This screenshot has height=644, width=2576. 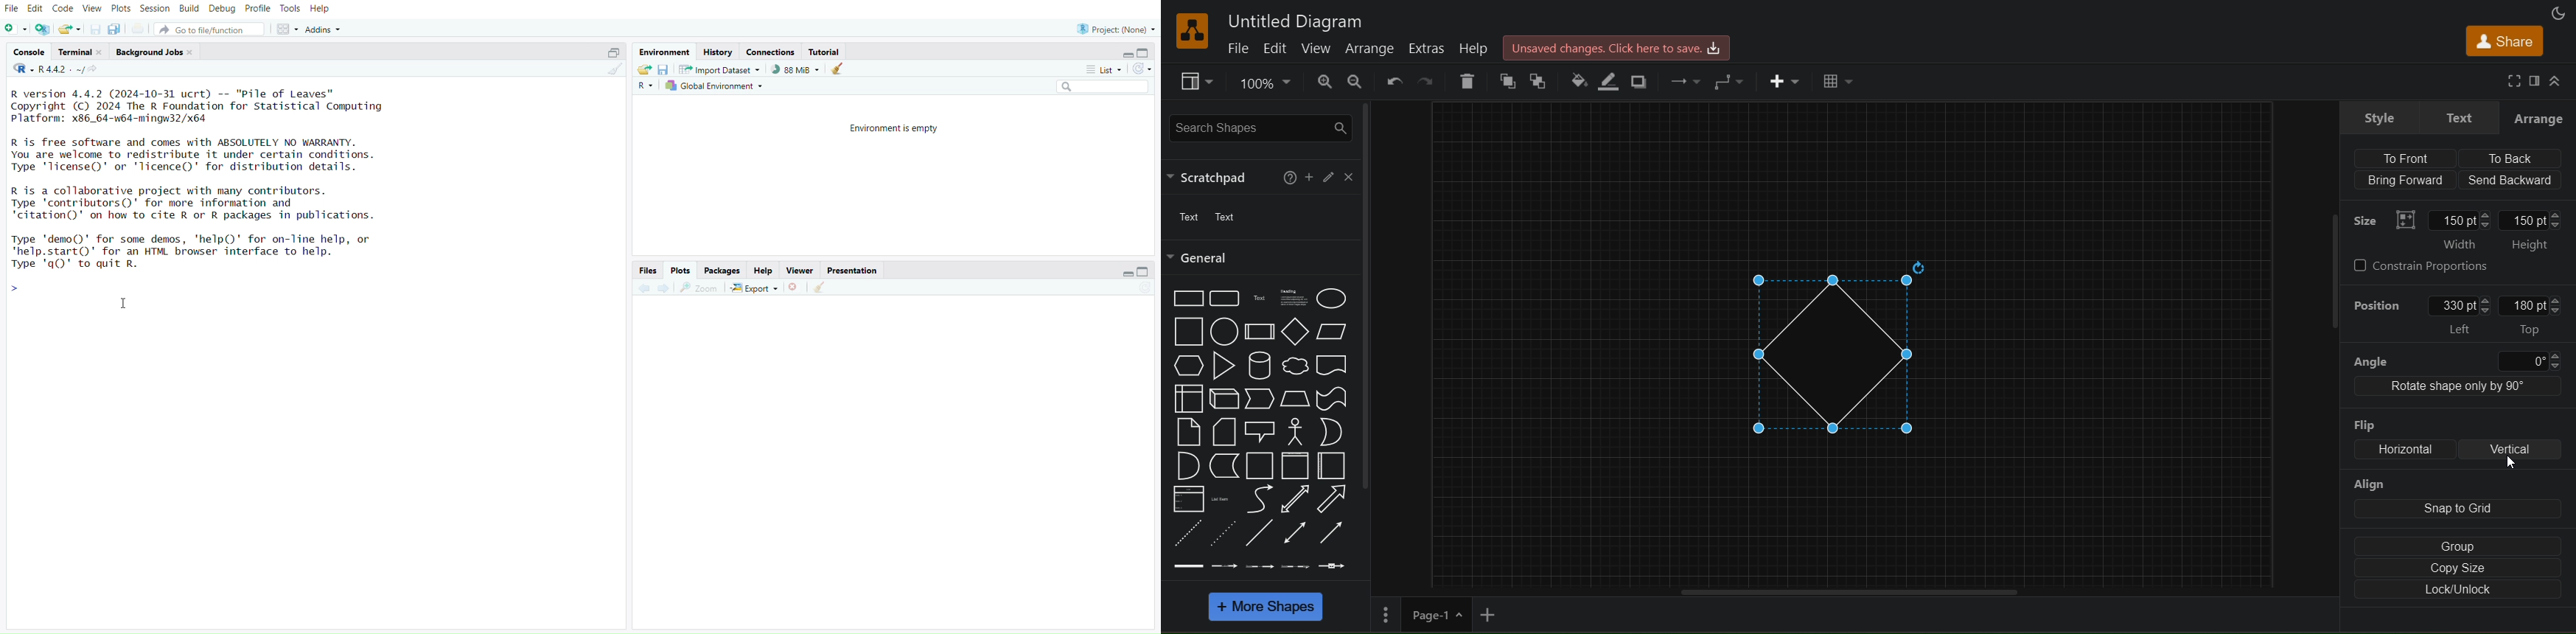 What do you see at coordinates (2503, 40) in the screenshot?
I see `share` at bounding box center [2503, 40].